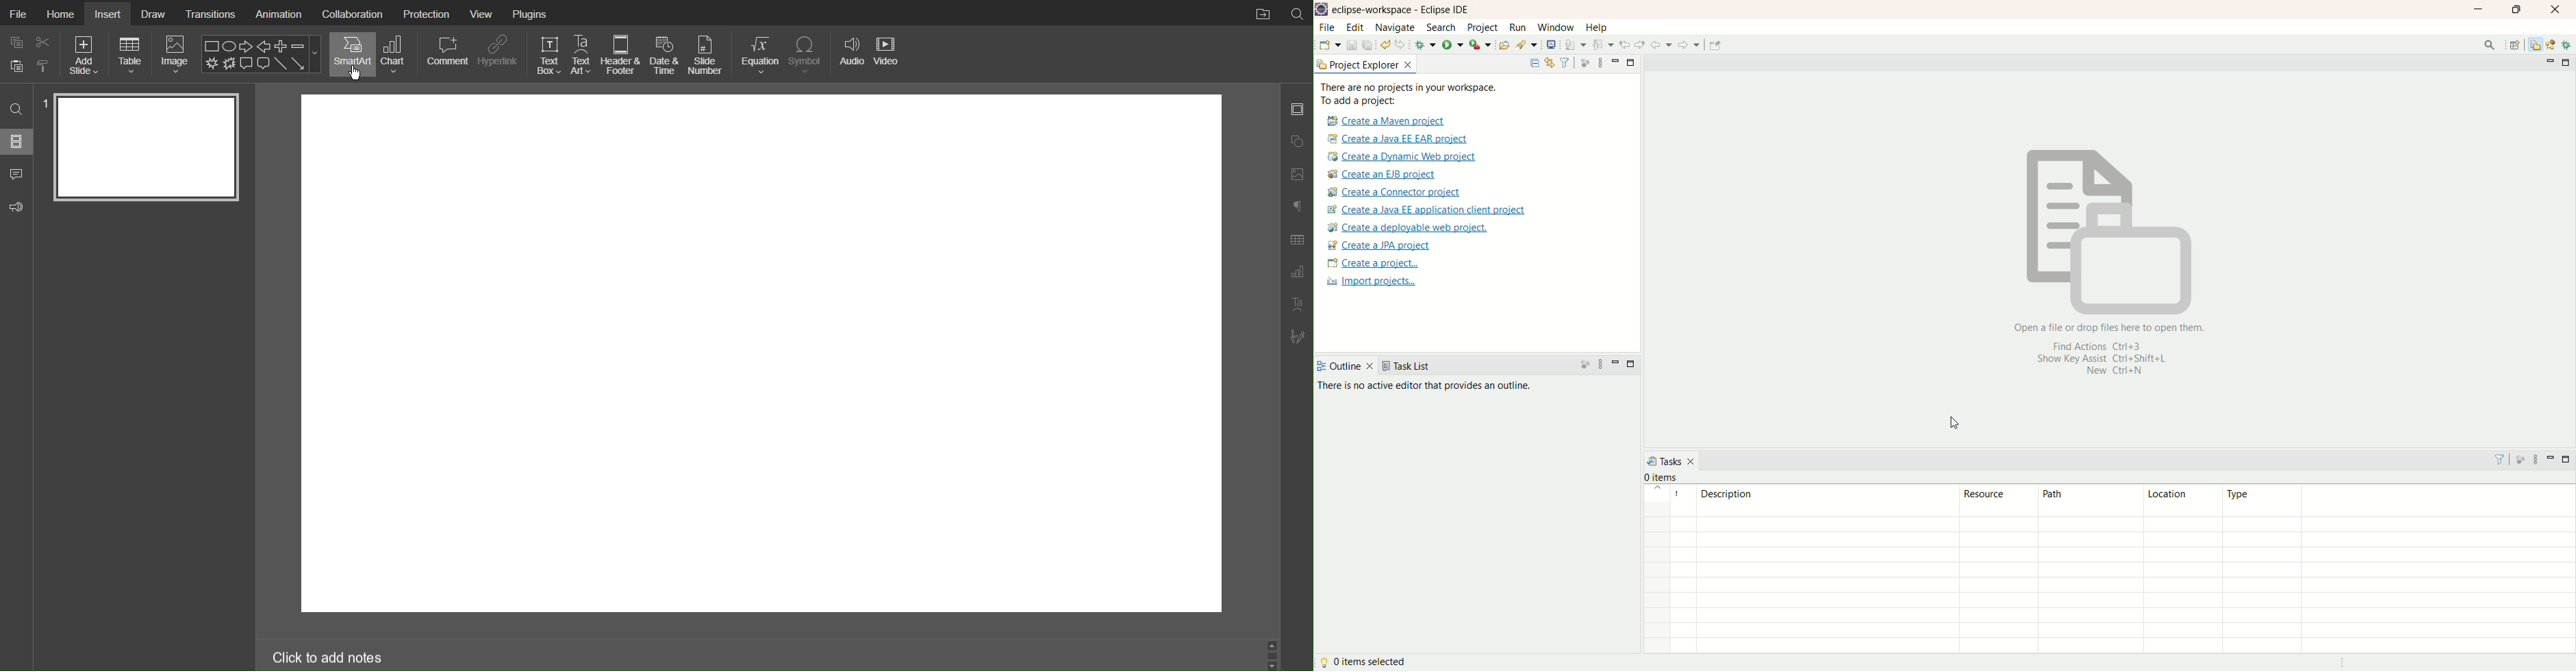 This screenshot has height=672, width=2576. I want to click on Comment , so click(446, 55).